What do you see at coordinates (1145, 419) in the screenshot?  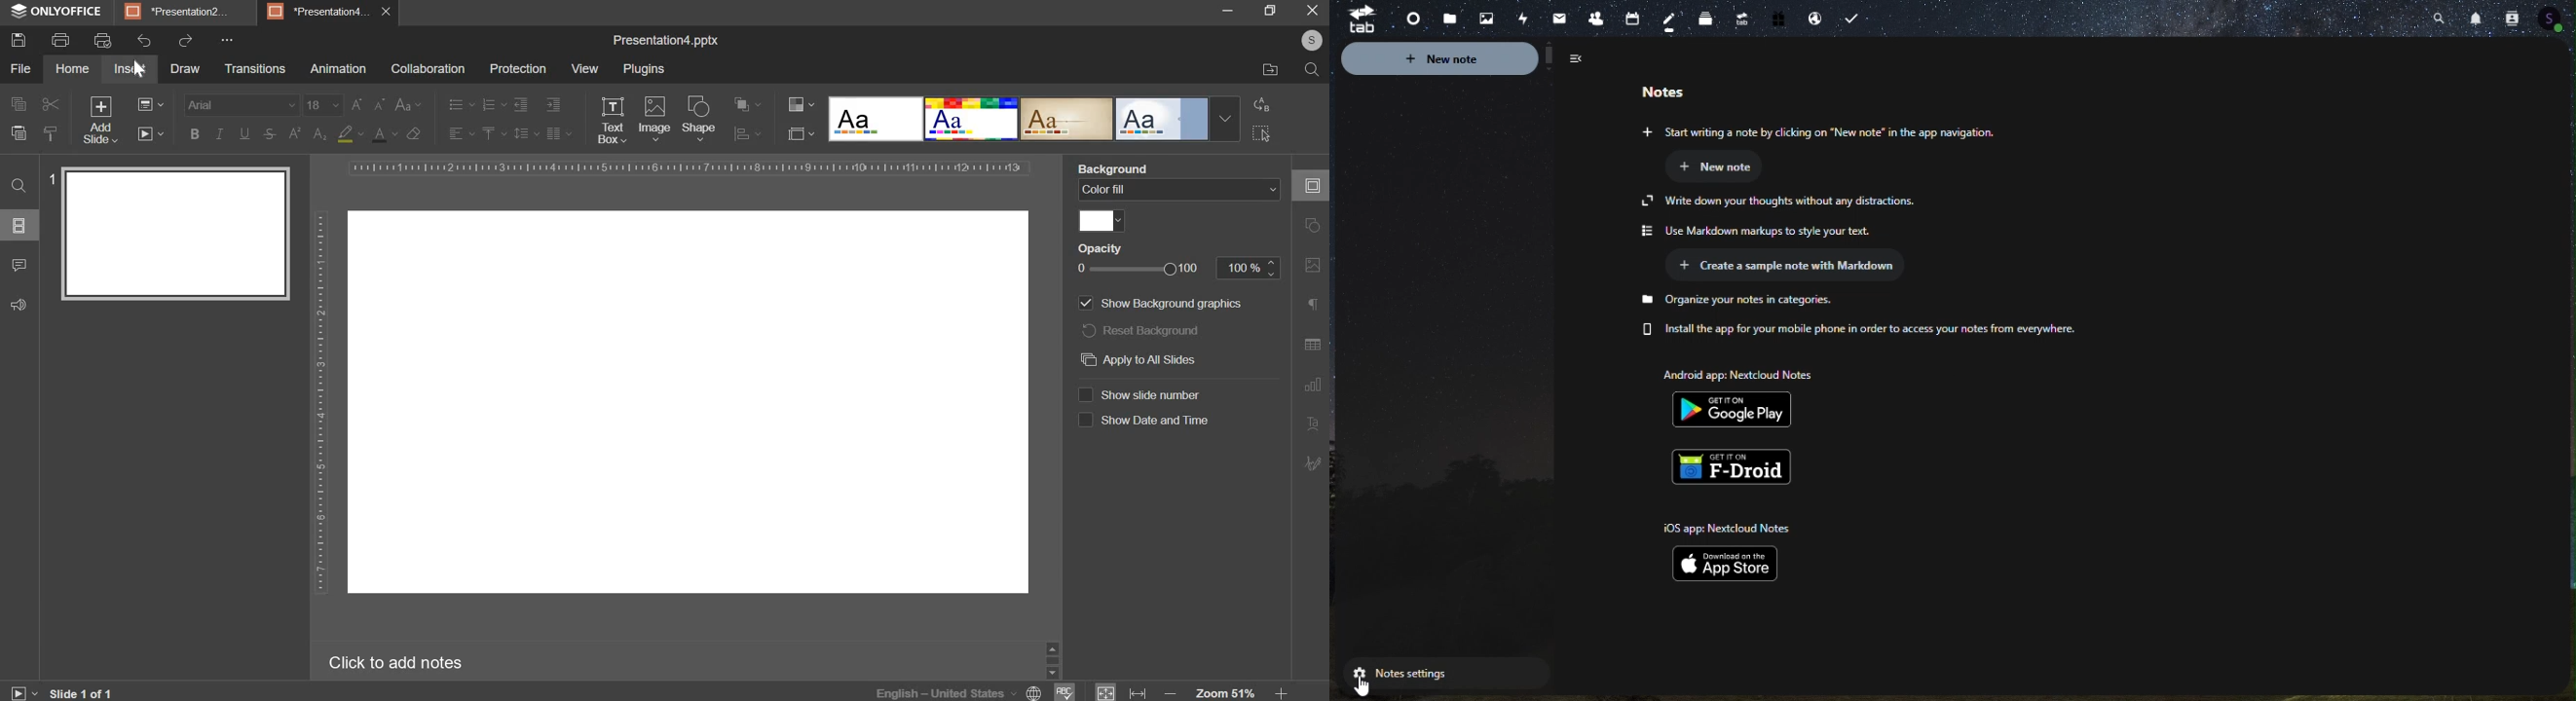 I see `show date and time` at bounding box center [1145, 419].